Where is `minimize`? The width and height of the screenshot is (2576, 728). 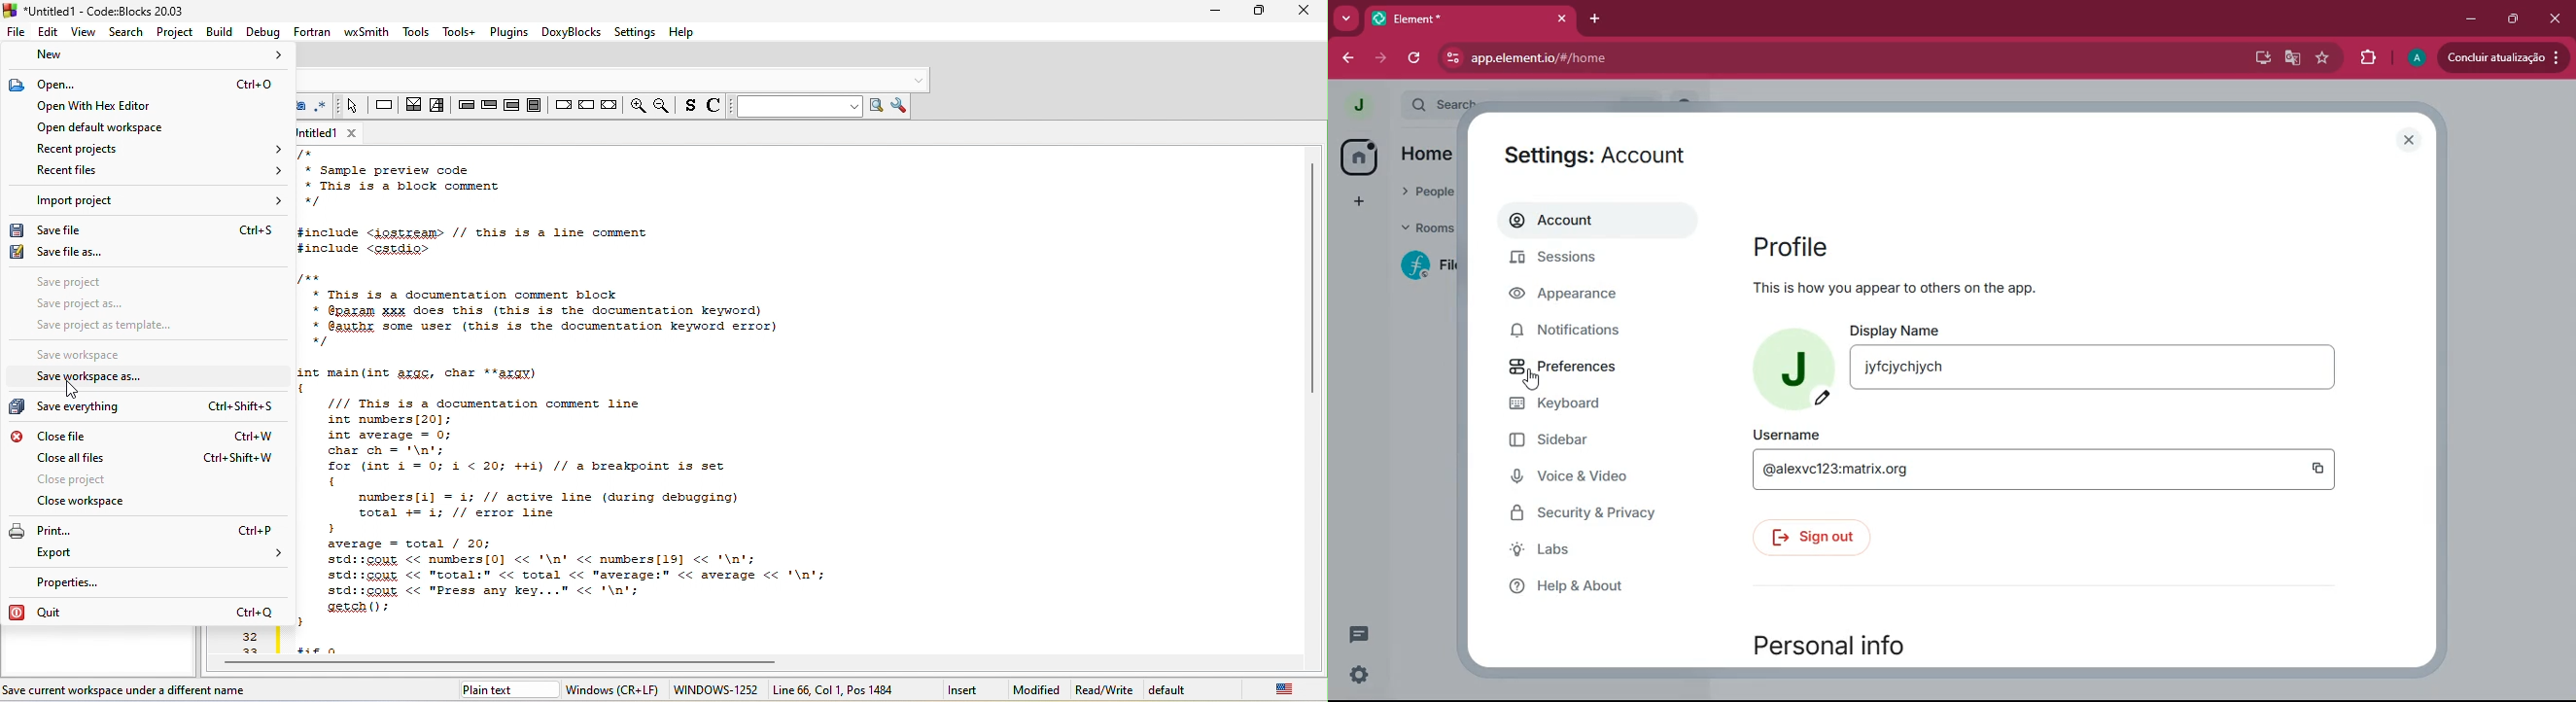 minimize is located at coordinates (2472, 19).